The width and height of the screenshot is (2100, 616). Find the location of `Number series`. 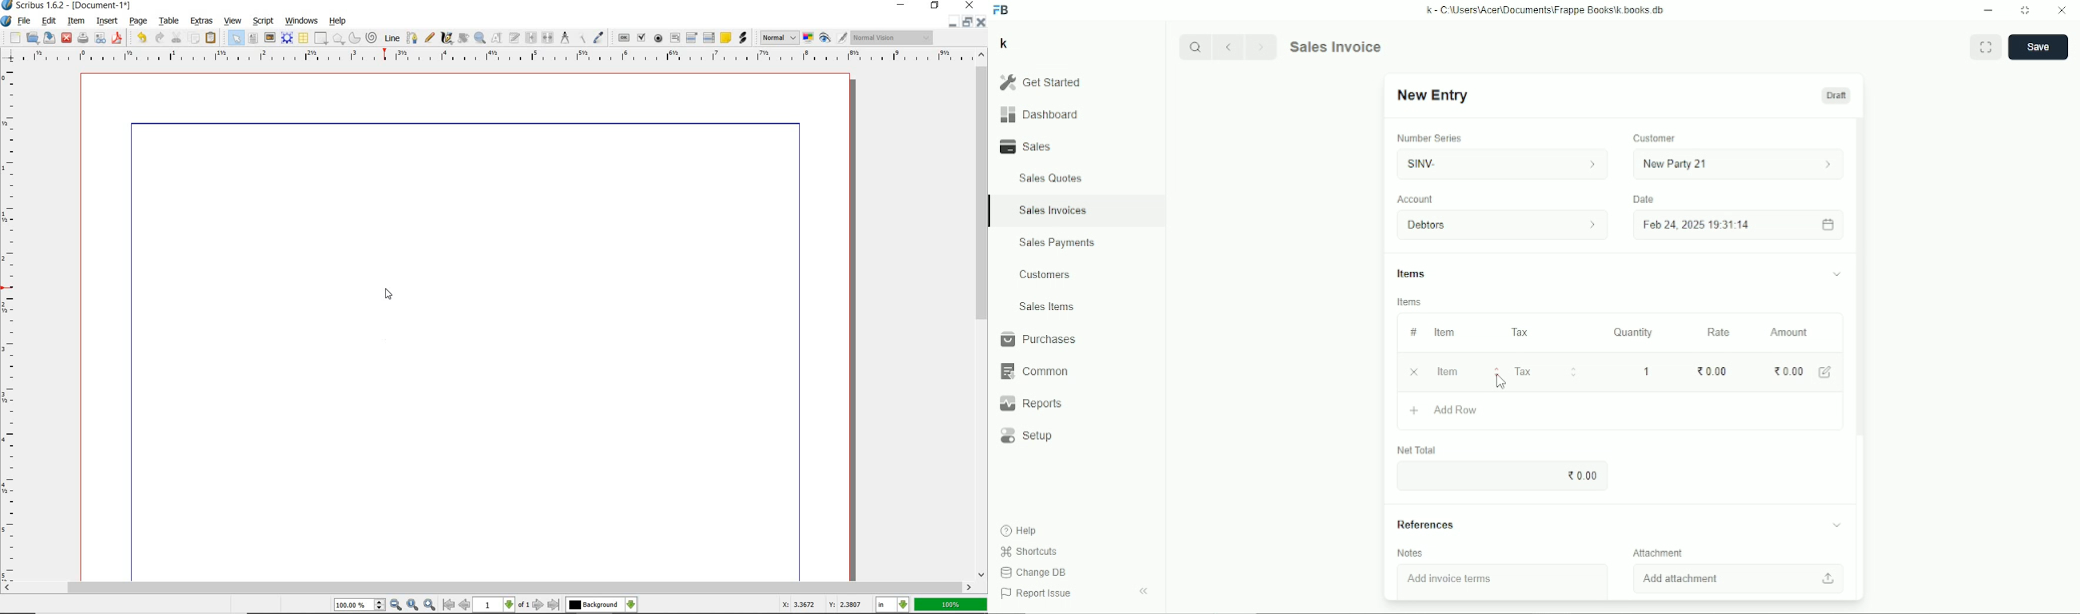

Number series is located at coordinates (1430, 138).